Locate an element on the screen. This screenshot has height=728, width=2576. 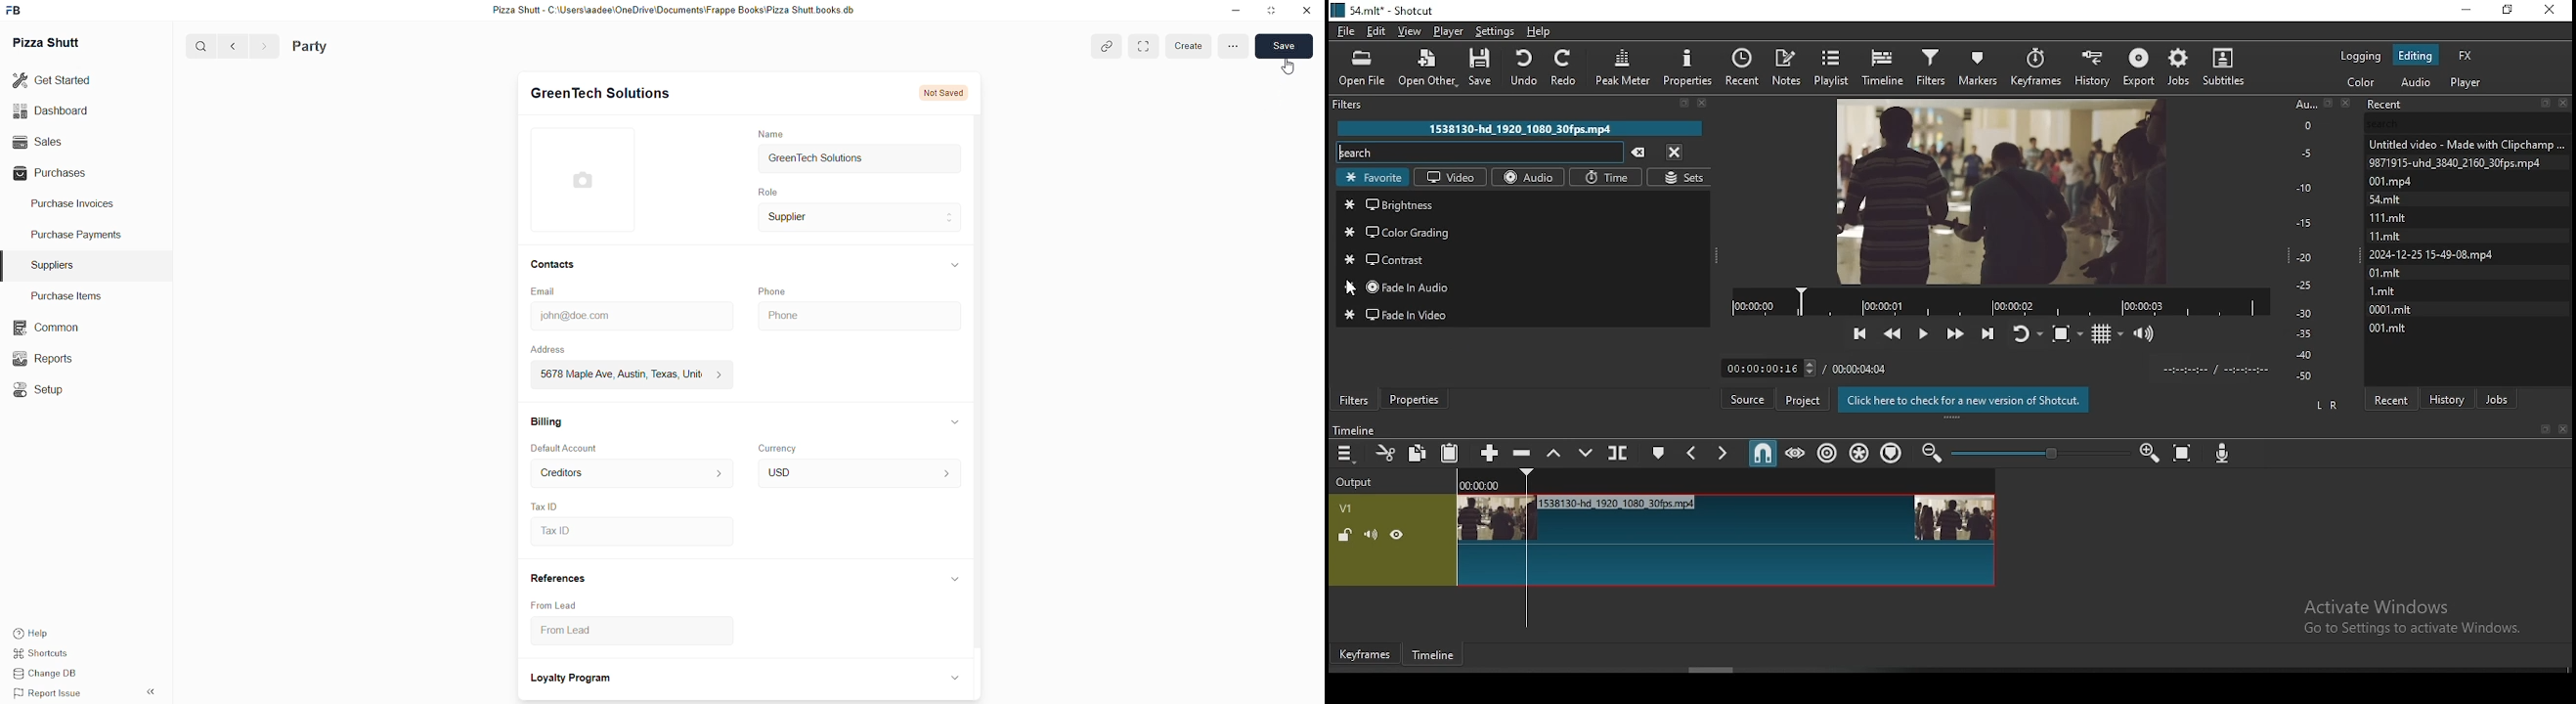
help is located at coordinates (1539, 30).